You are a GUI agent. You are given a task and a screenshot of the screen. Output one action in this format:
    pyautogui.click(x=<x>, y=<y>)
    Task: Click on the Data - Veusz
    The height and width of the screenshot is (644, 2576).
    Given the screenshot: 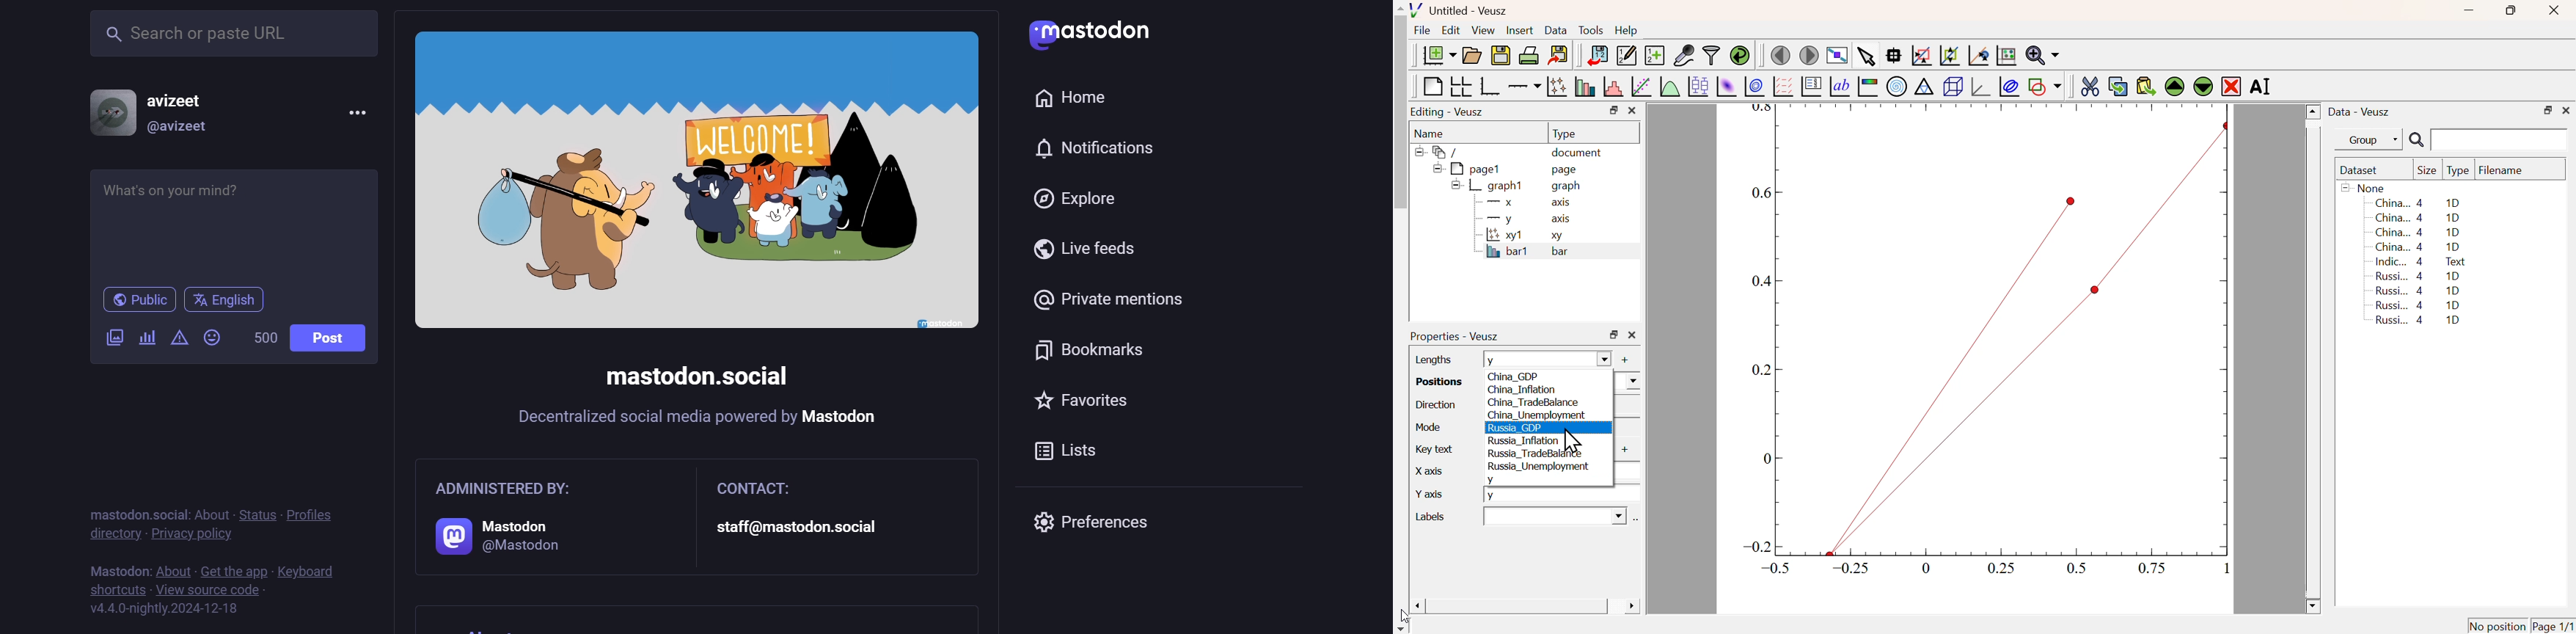 What is the action you would take?
    pyautogui.click(x=2361, y=113)
    